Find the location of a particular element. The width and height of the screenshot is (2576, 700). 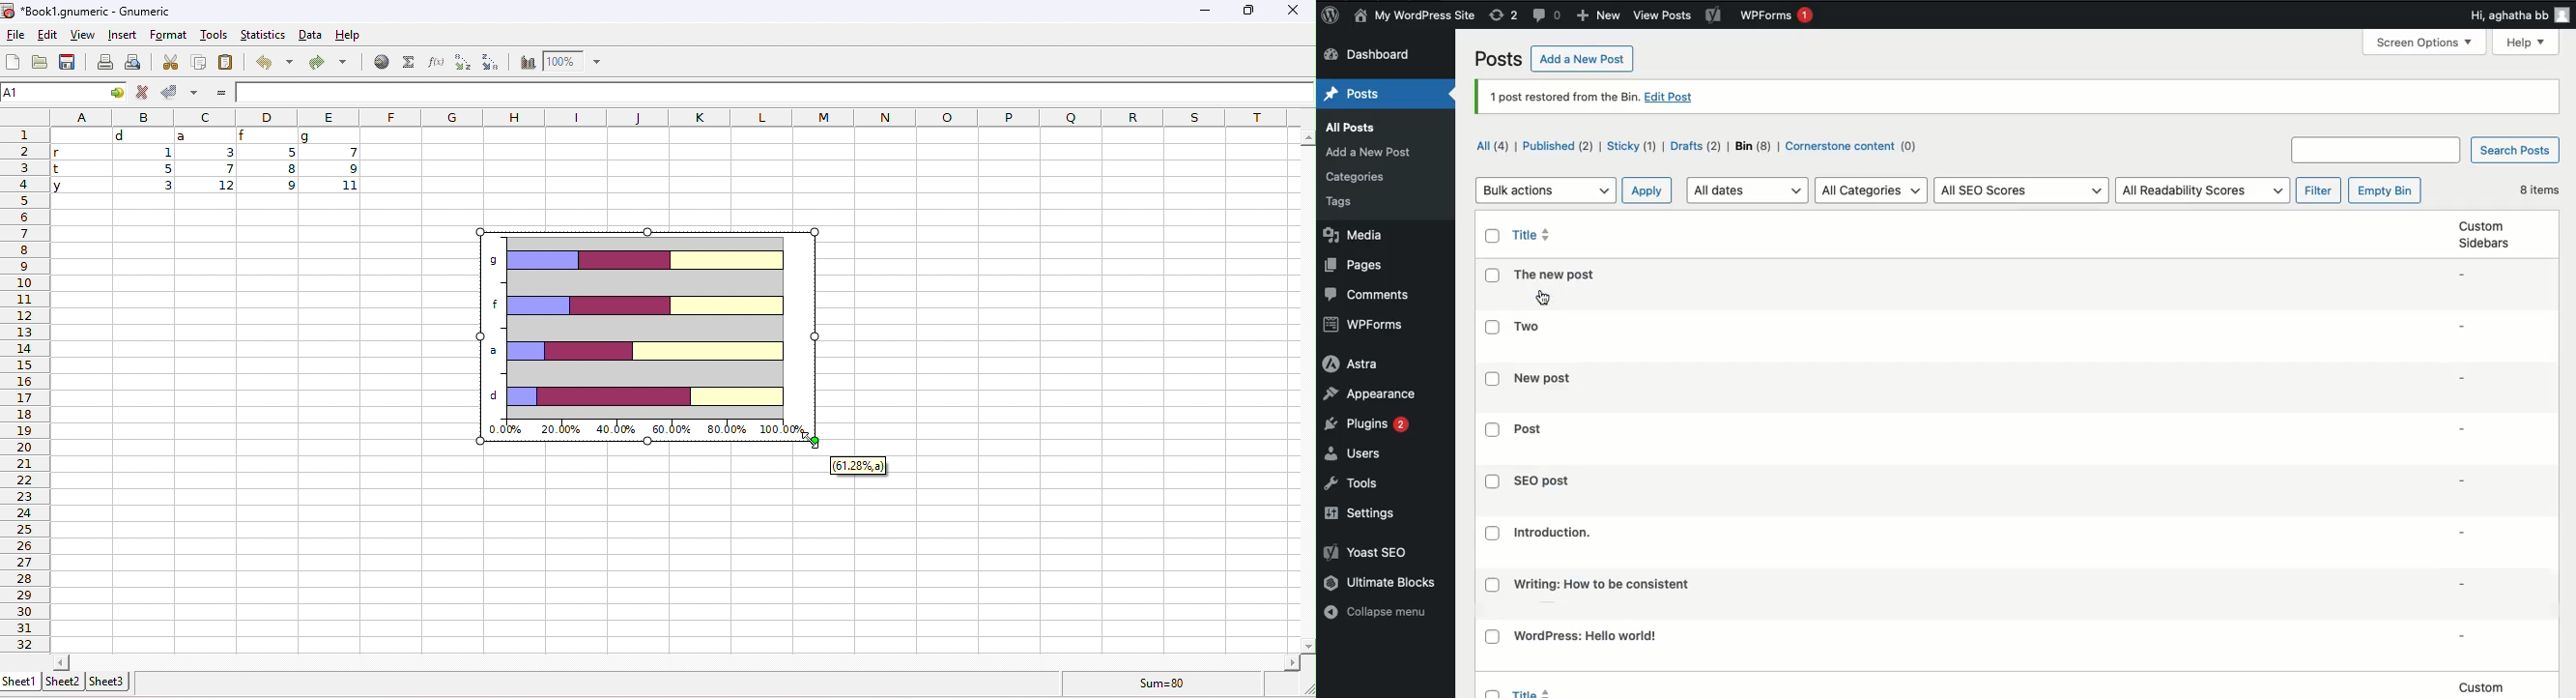

view posts is located at coordinates (1677, 15).